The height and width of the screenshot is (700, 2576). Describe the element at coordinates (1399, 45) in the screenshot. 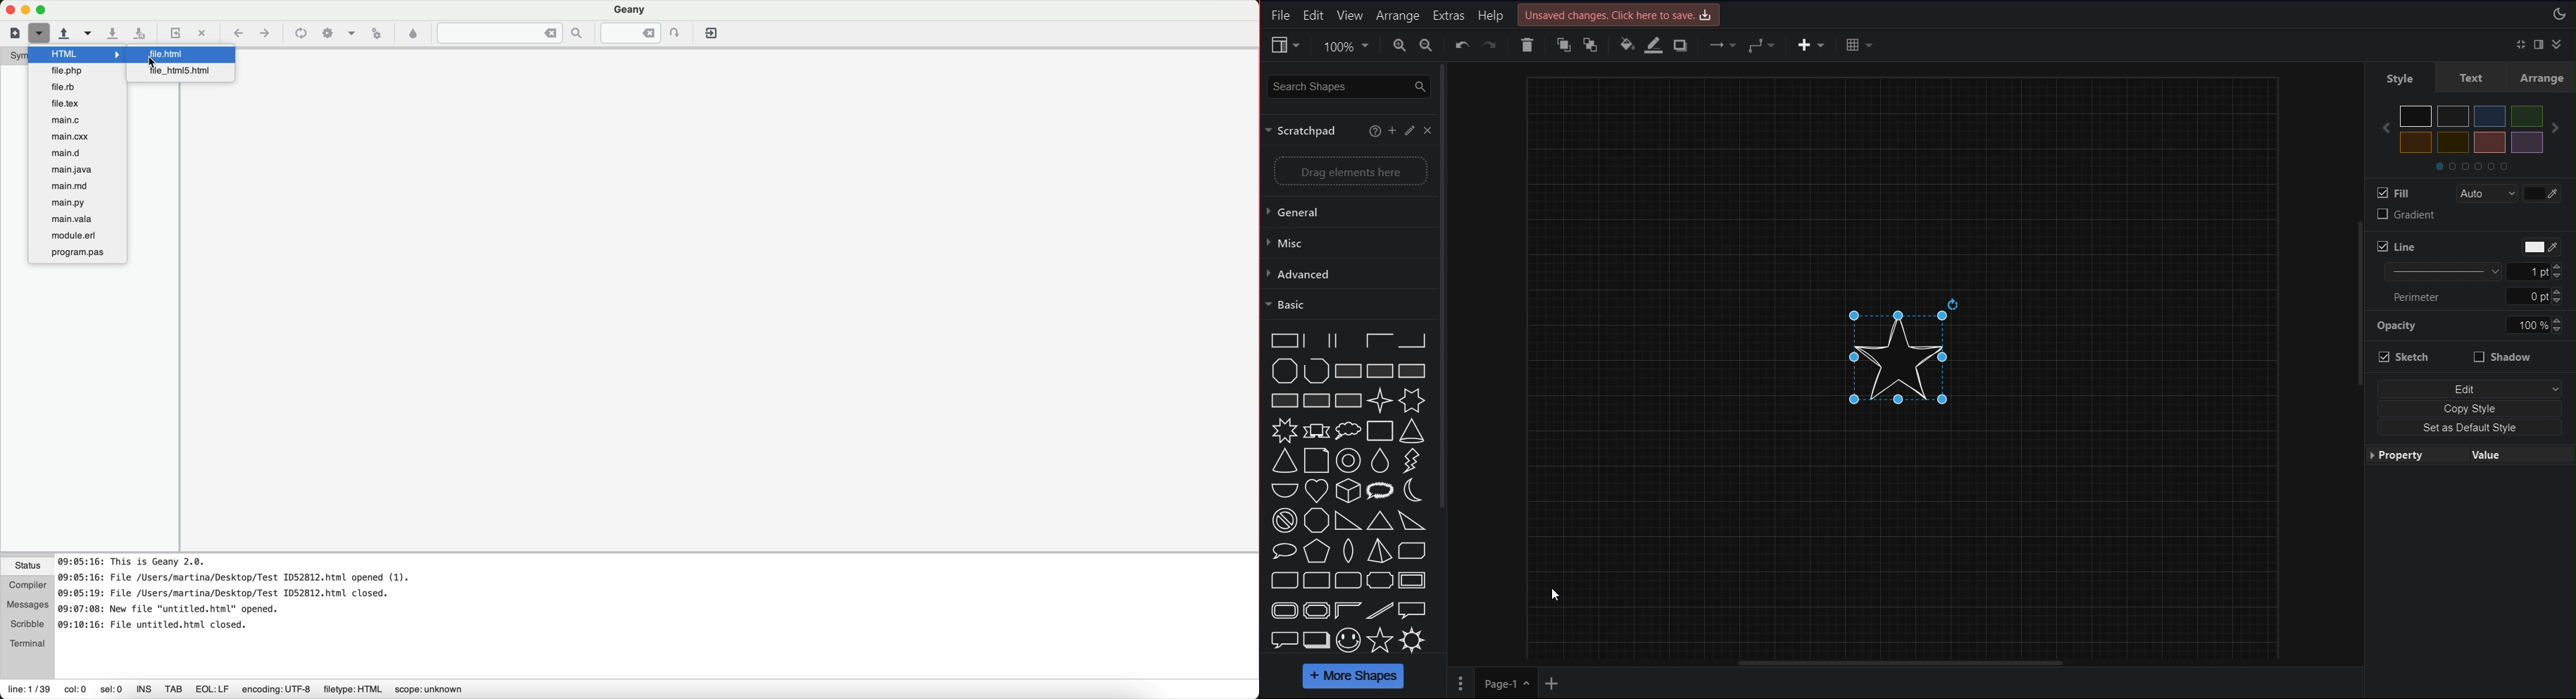

I see `Zoom in` at that location.